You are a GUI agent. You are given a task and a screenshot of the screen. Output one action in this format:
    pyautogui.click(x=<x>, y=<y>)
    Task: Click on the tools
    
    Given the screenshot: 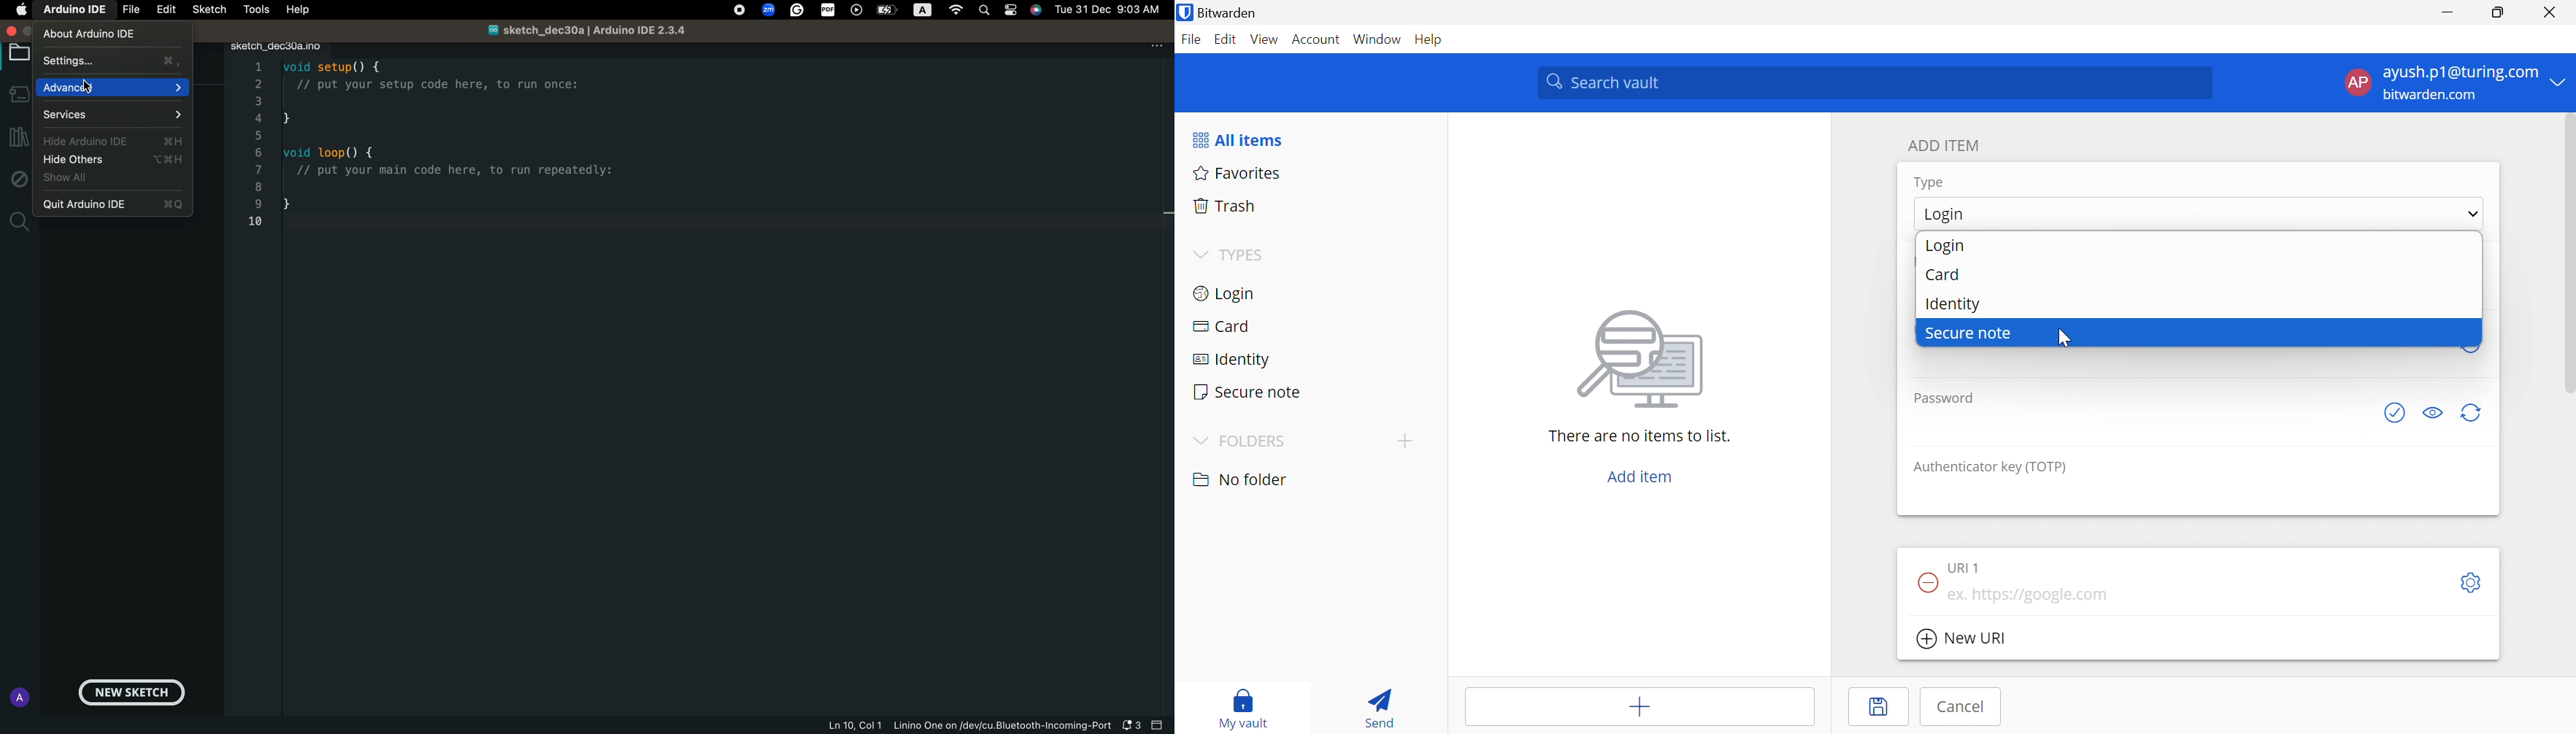 What is the action you would take?
    pyautogui.click(x=254, y=9)
    